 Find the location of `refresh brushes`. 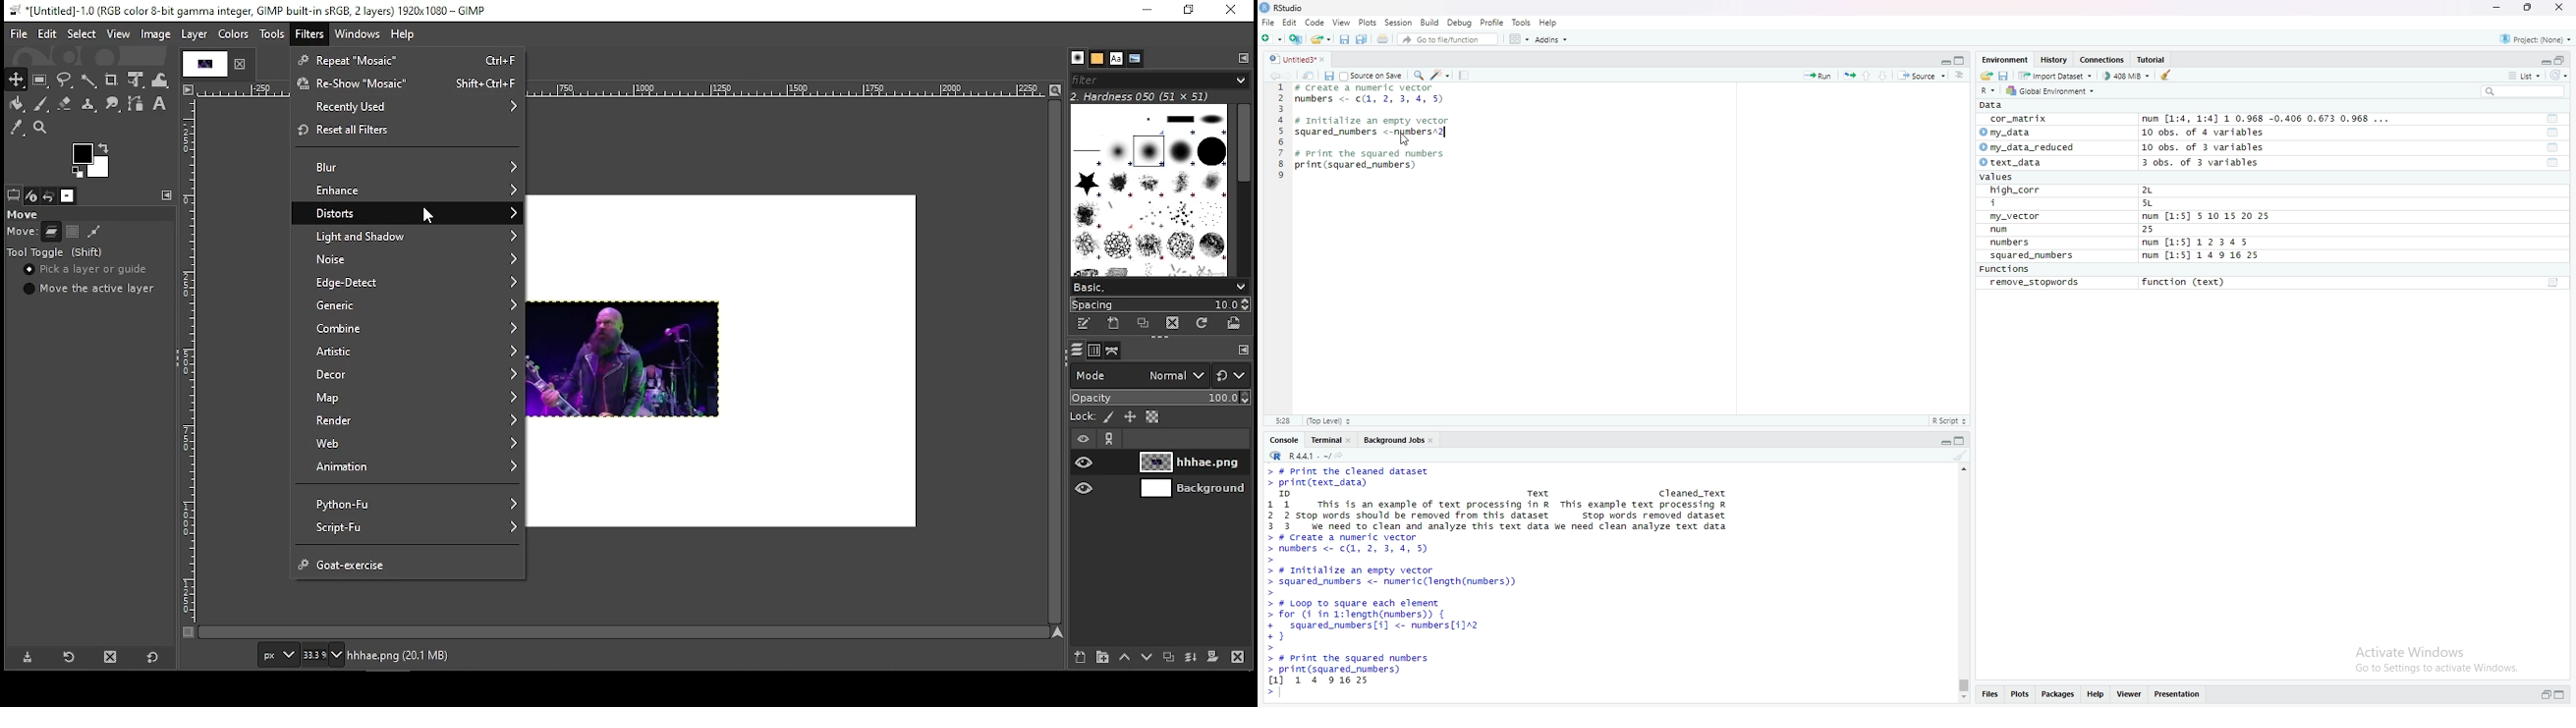

refresh brushes is located at coordinates (1202, 325).